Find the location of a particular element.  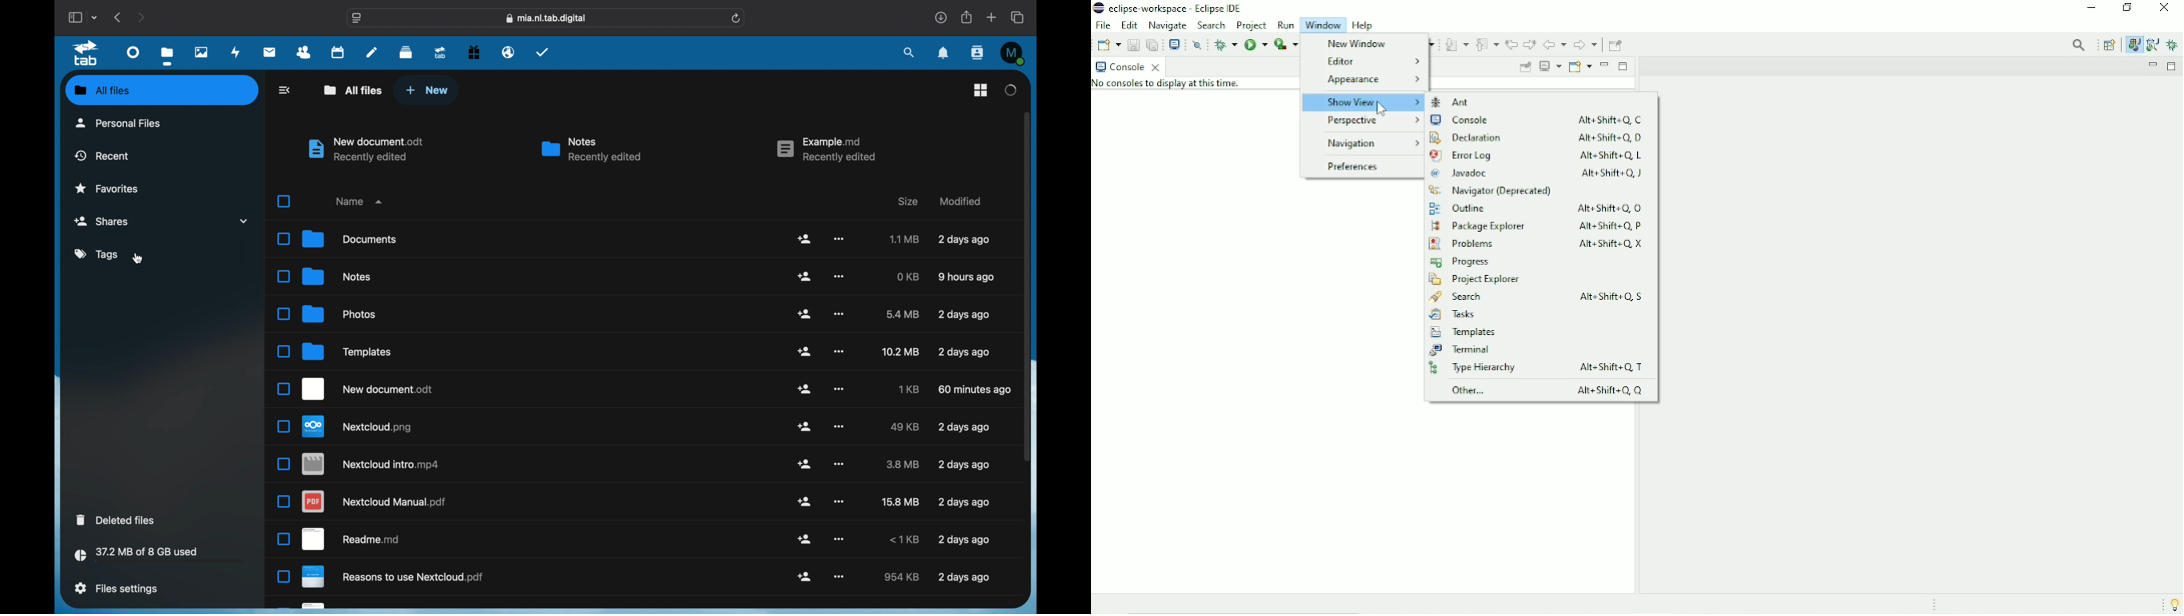

more options is located at coordinates (839, 314).